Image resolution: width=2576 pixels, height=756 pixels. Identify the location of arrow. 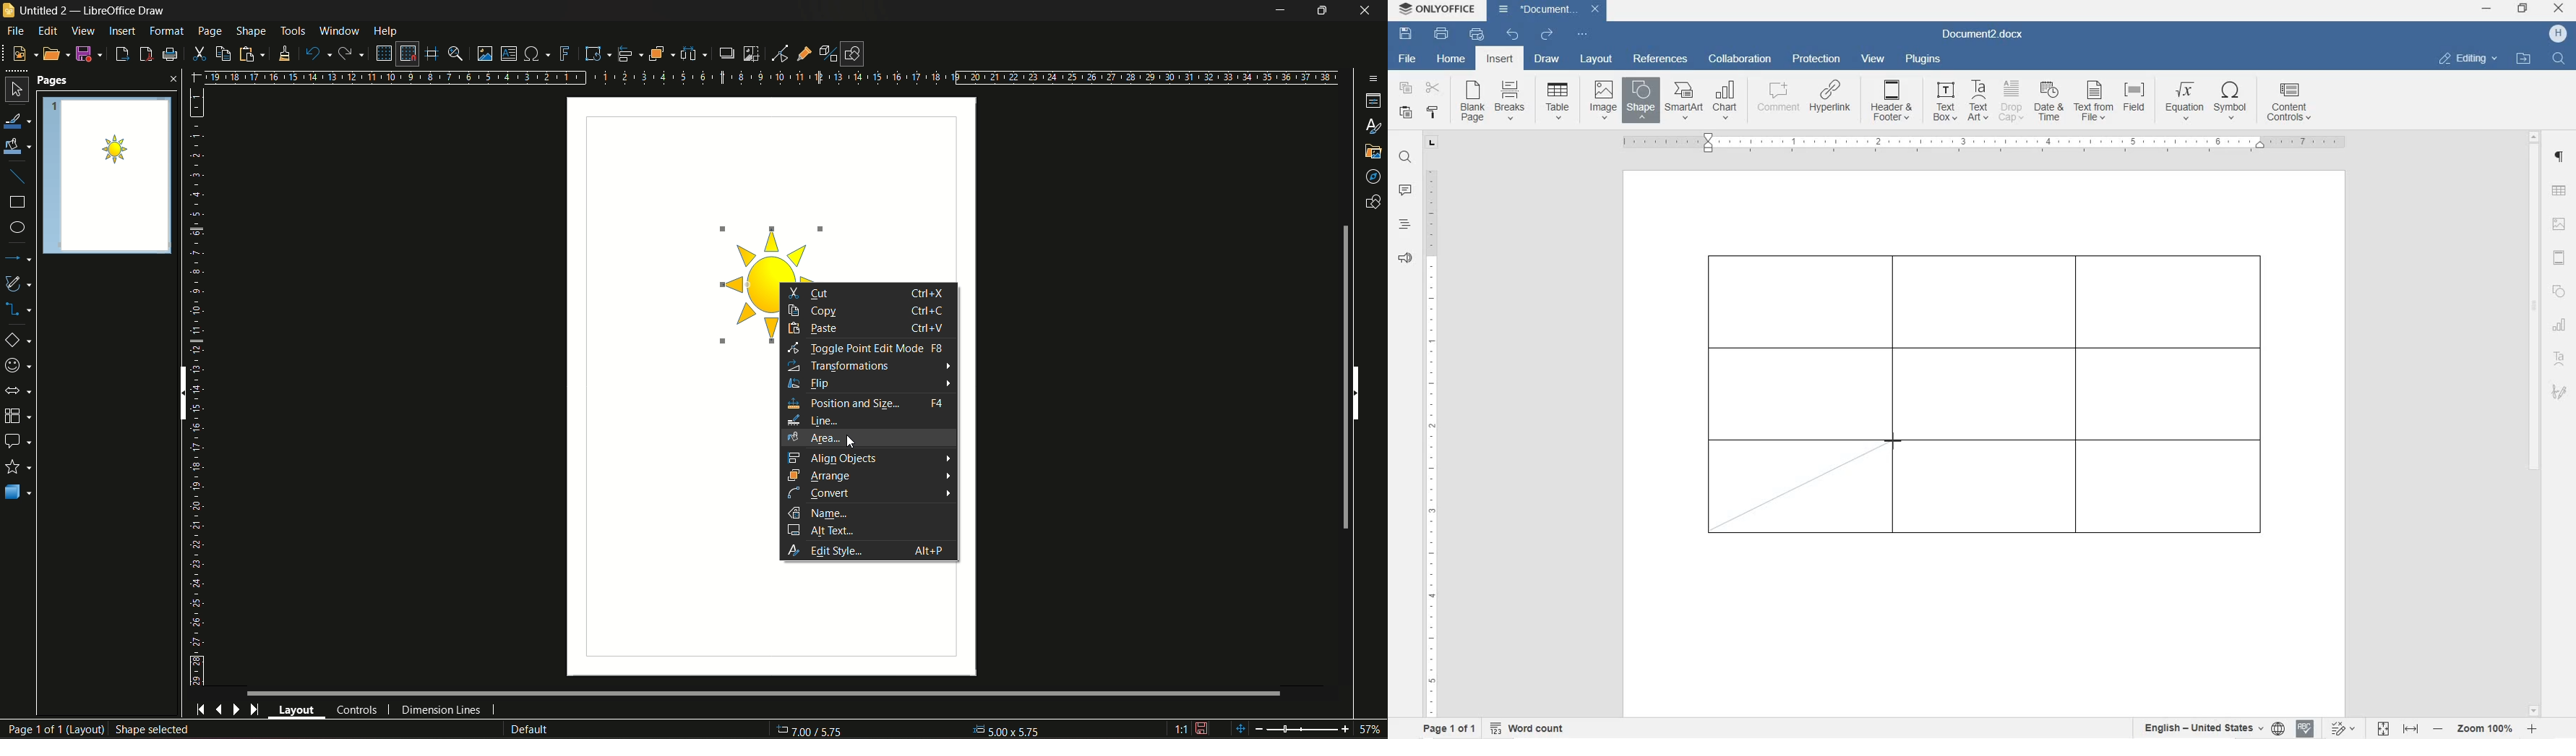
(948, 476).